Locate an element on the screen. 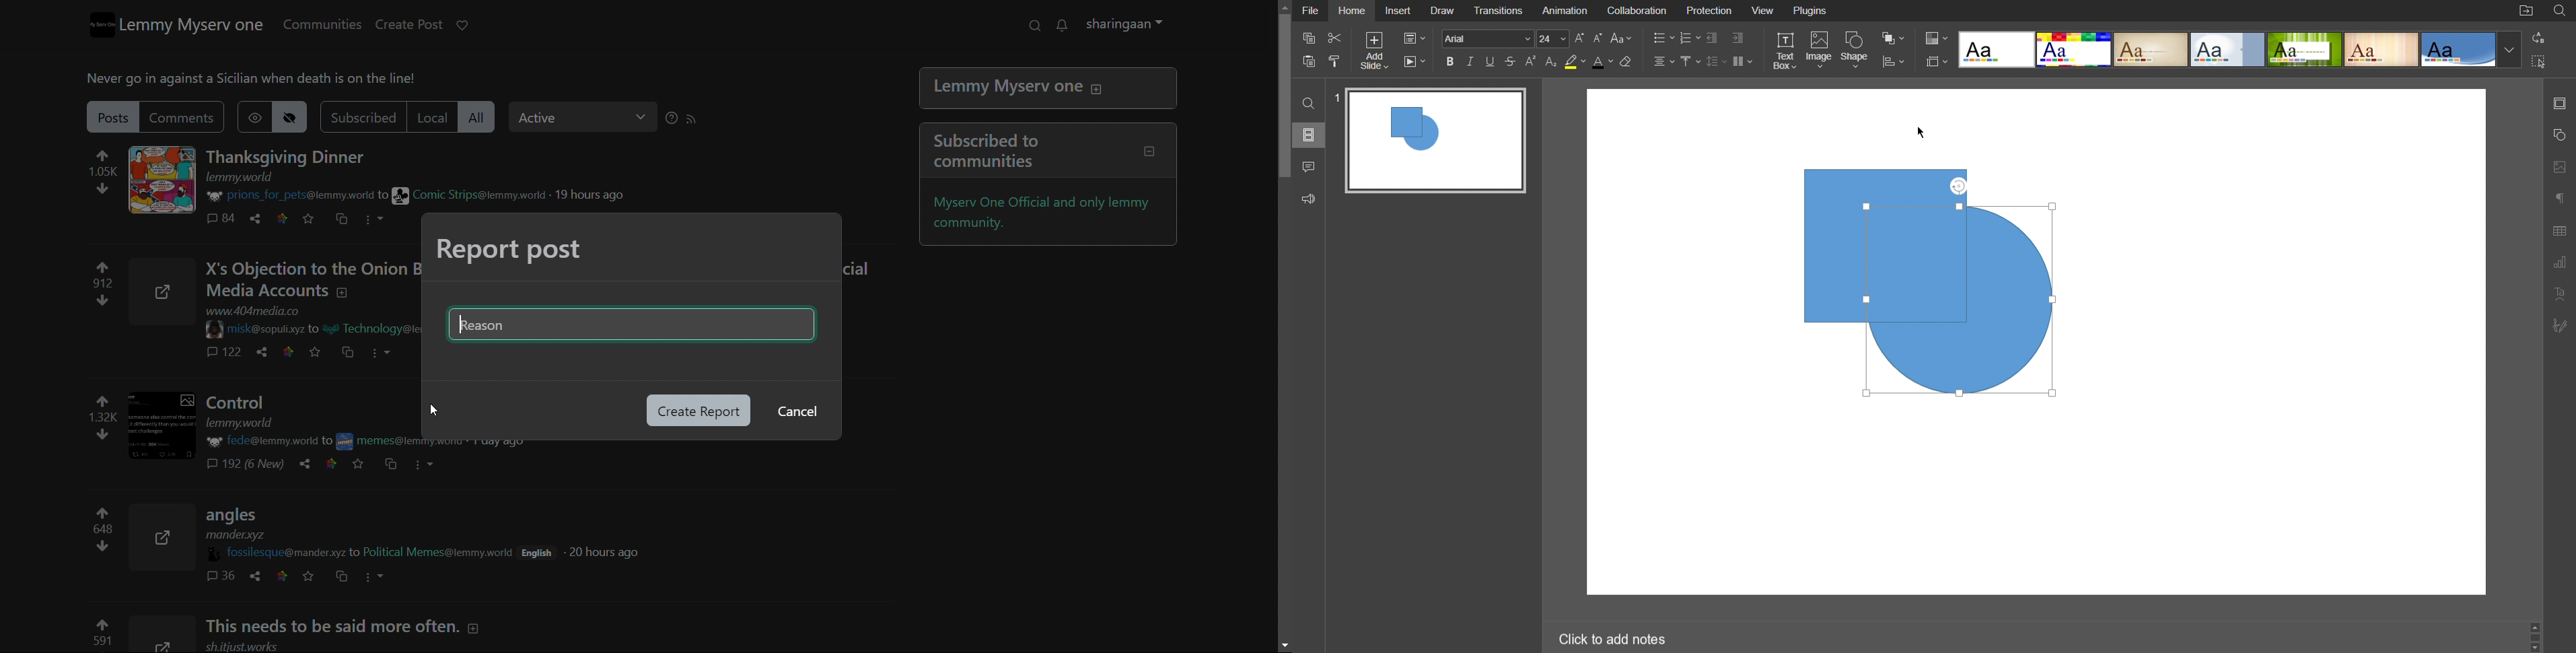 This screenshot has height=672, width=2576. Font Case is located at coordinates (1623, 38).